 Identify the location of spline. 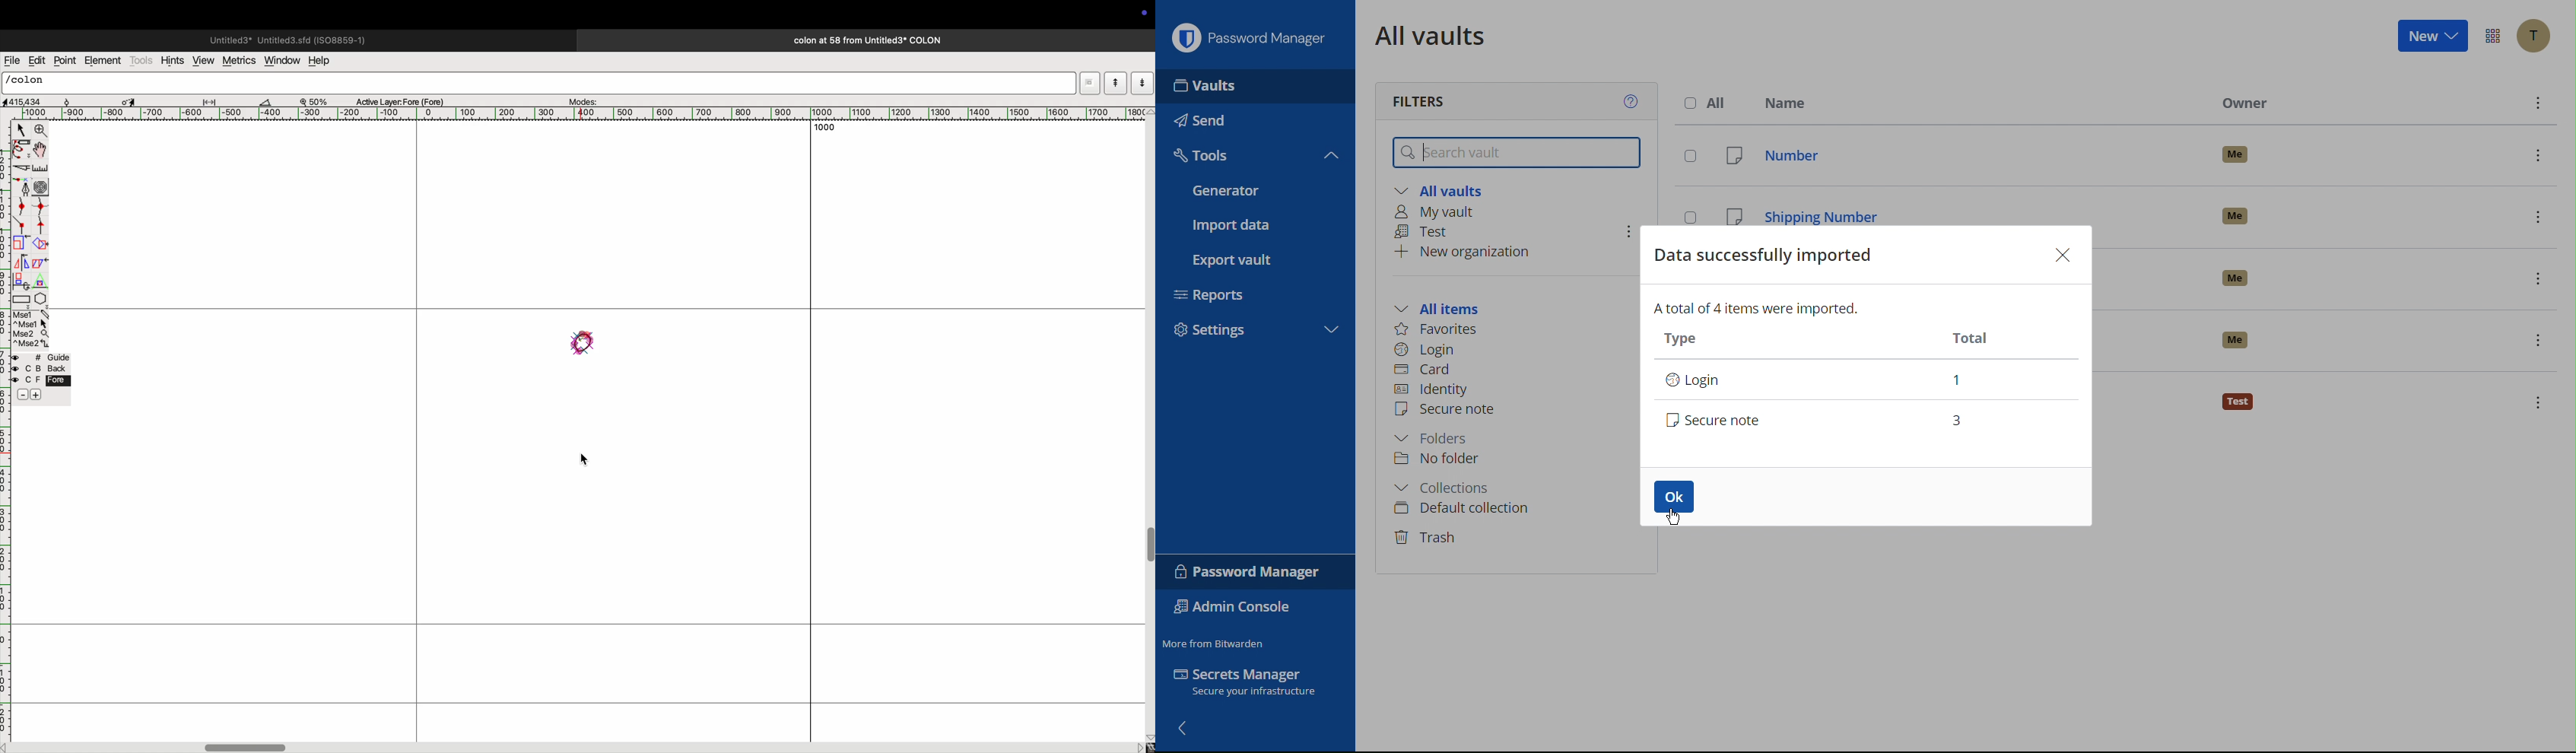
(33, 216).